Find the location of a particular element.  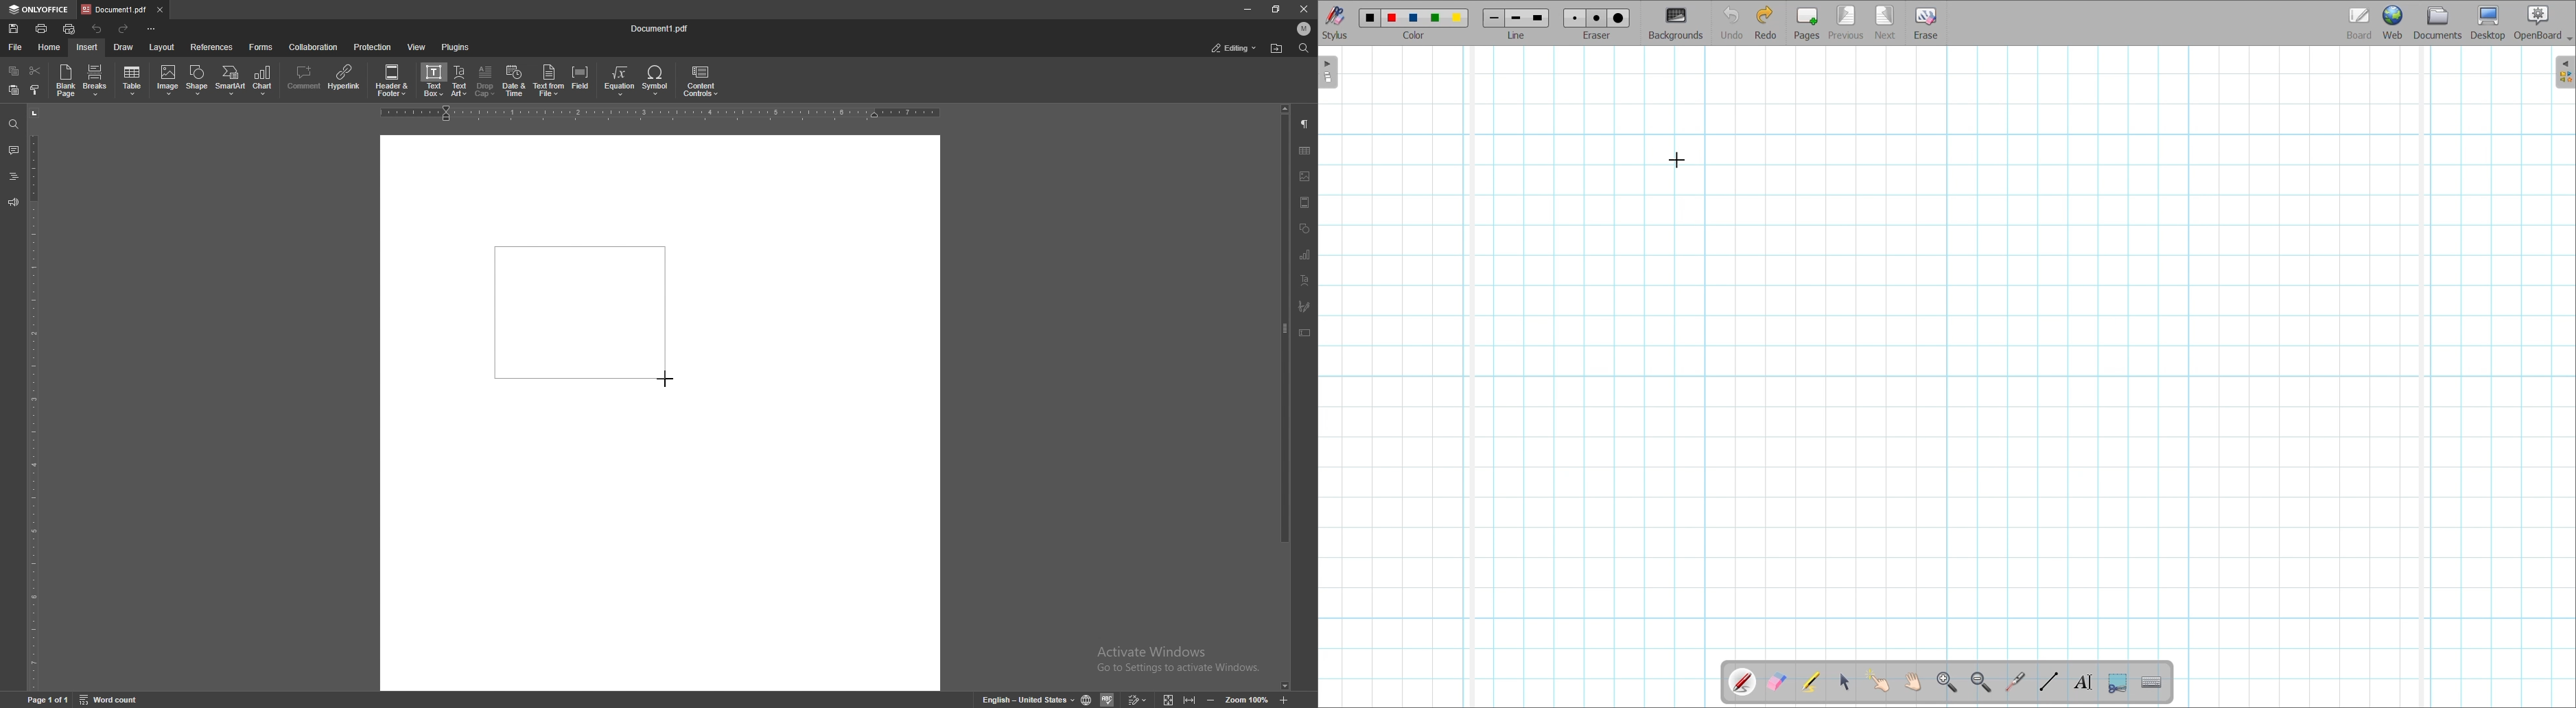

page 1 of 1 is located at coordinates (49, 700).